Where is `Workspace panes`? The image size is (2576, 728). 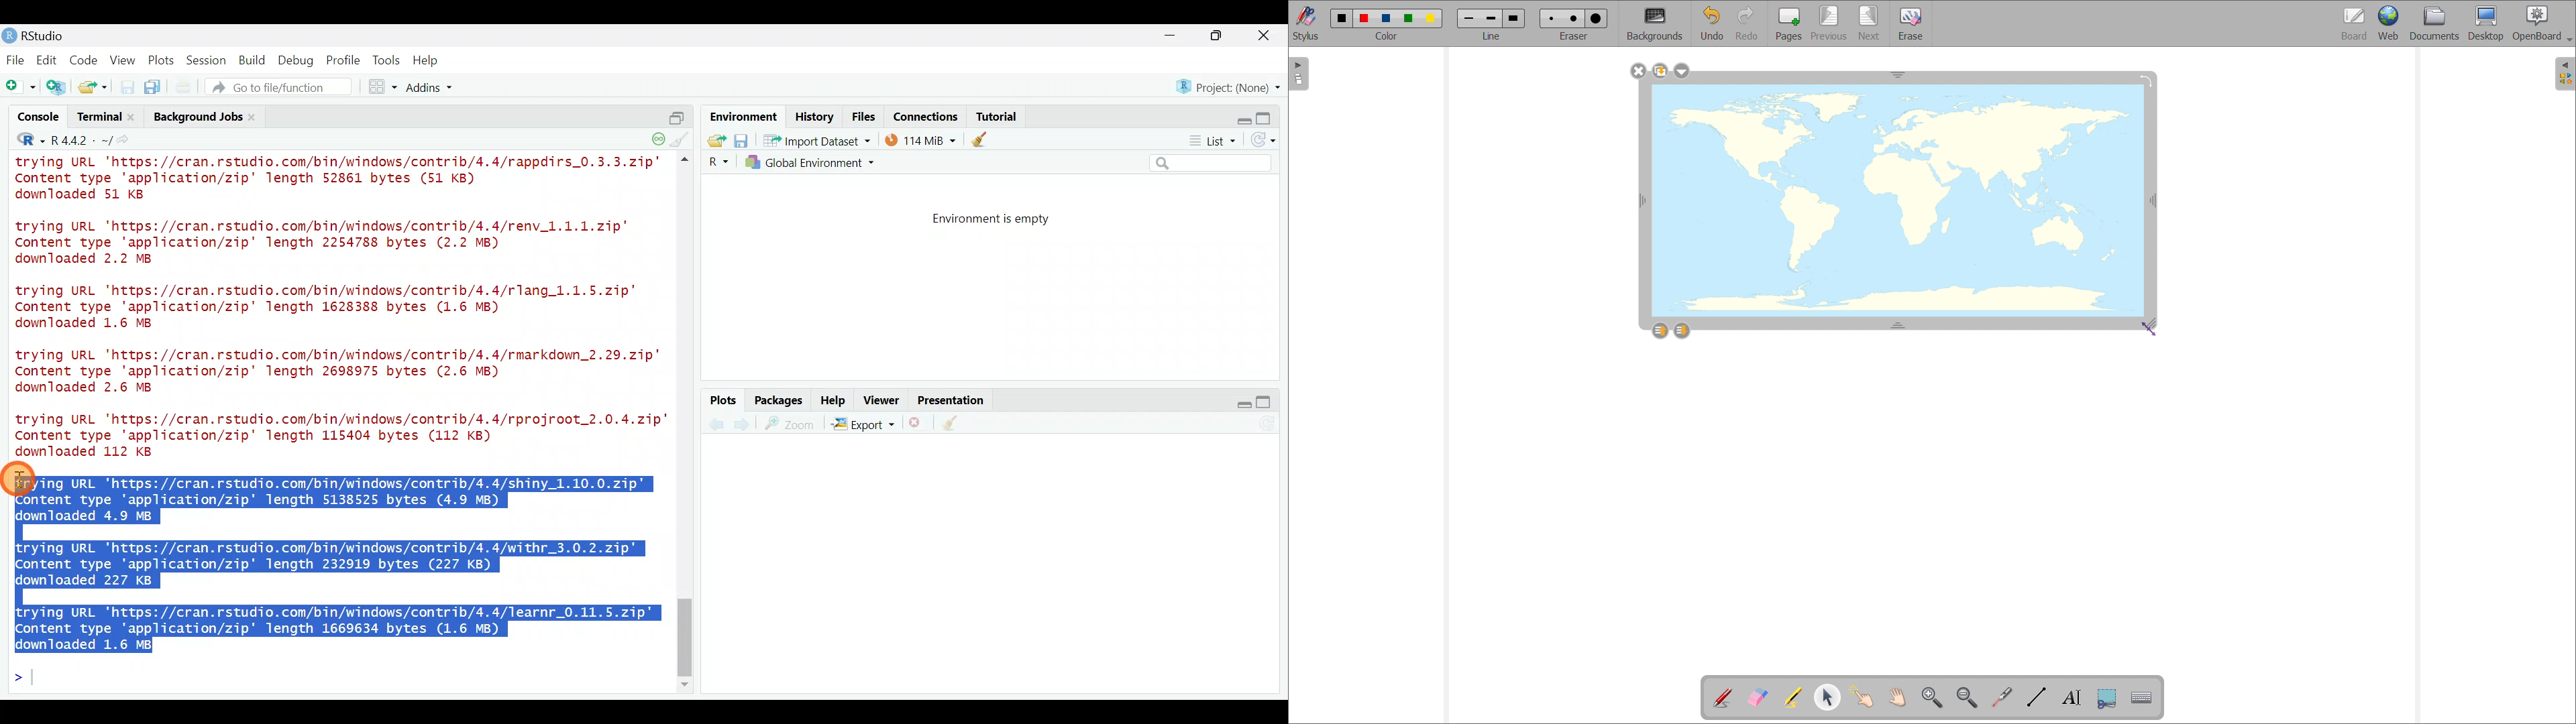 Workspace panes is located at coordinates (384, 87).